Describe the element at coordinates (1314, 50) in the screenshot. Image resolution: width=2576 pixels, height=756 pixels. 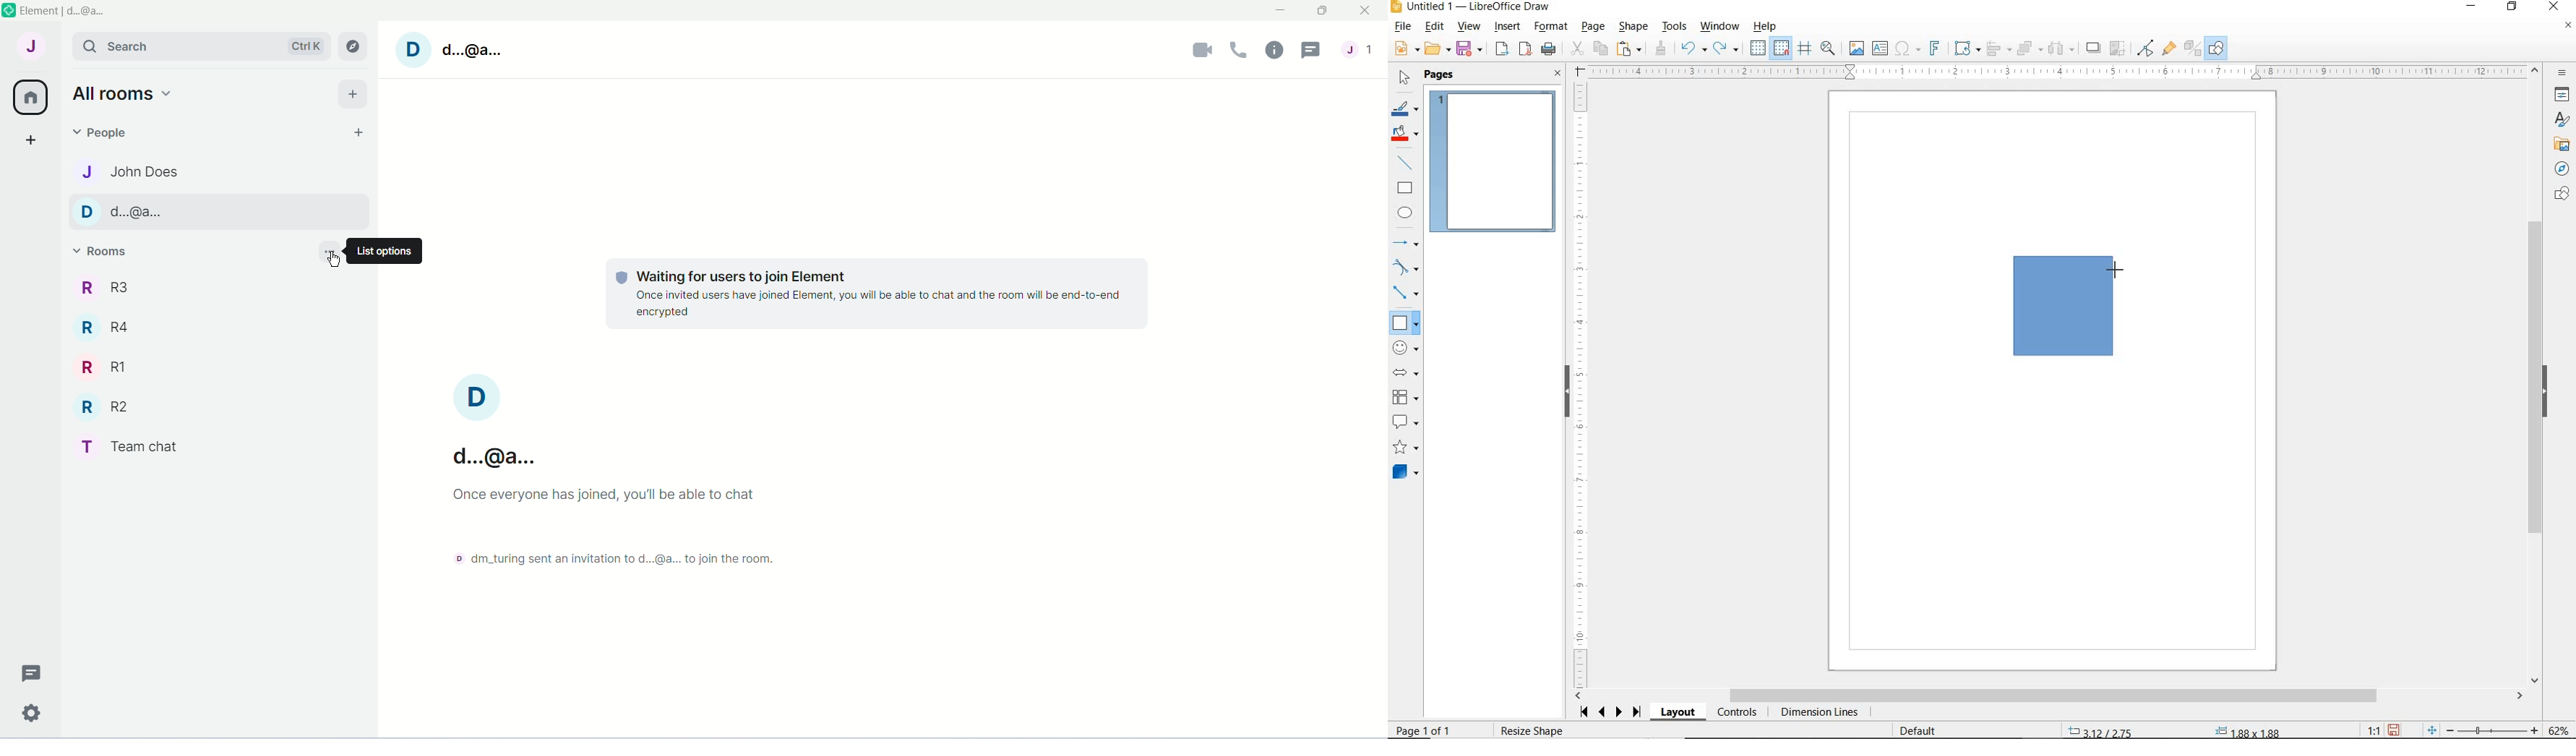
I see `Threads` at that location.